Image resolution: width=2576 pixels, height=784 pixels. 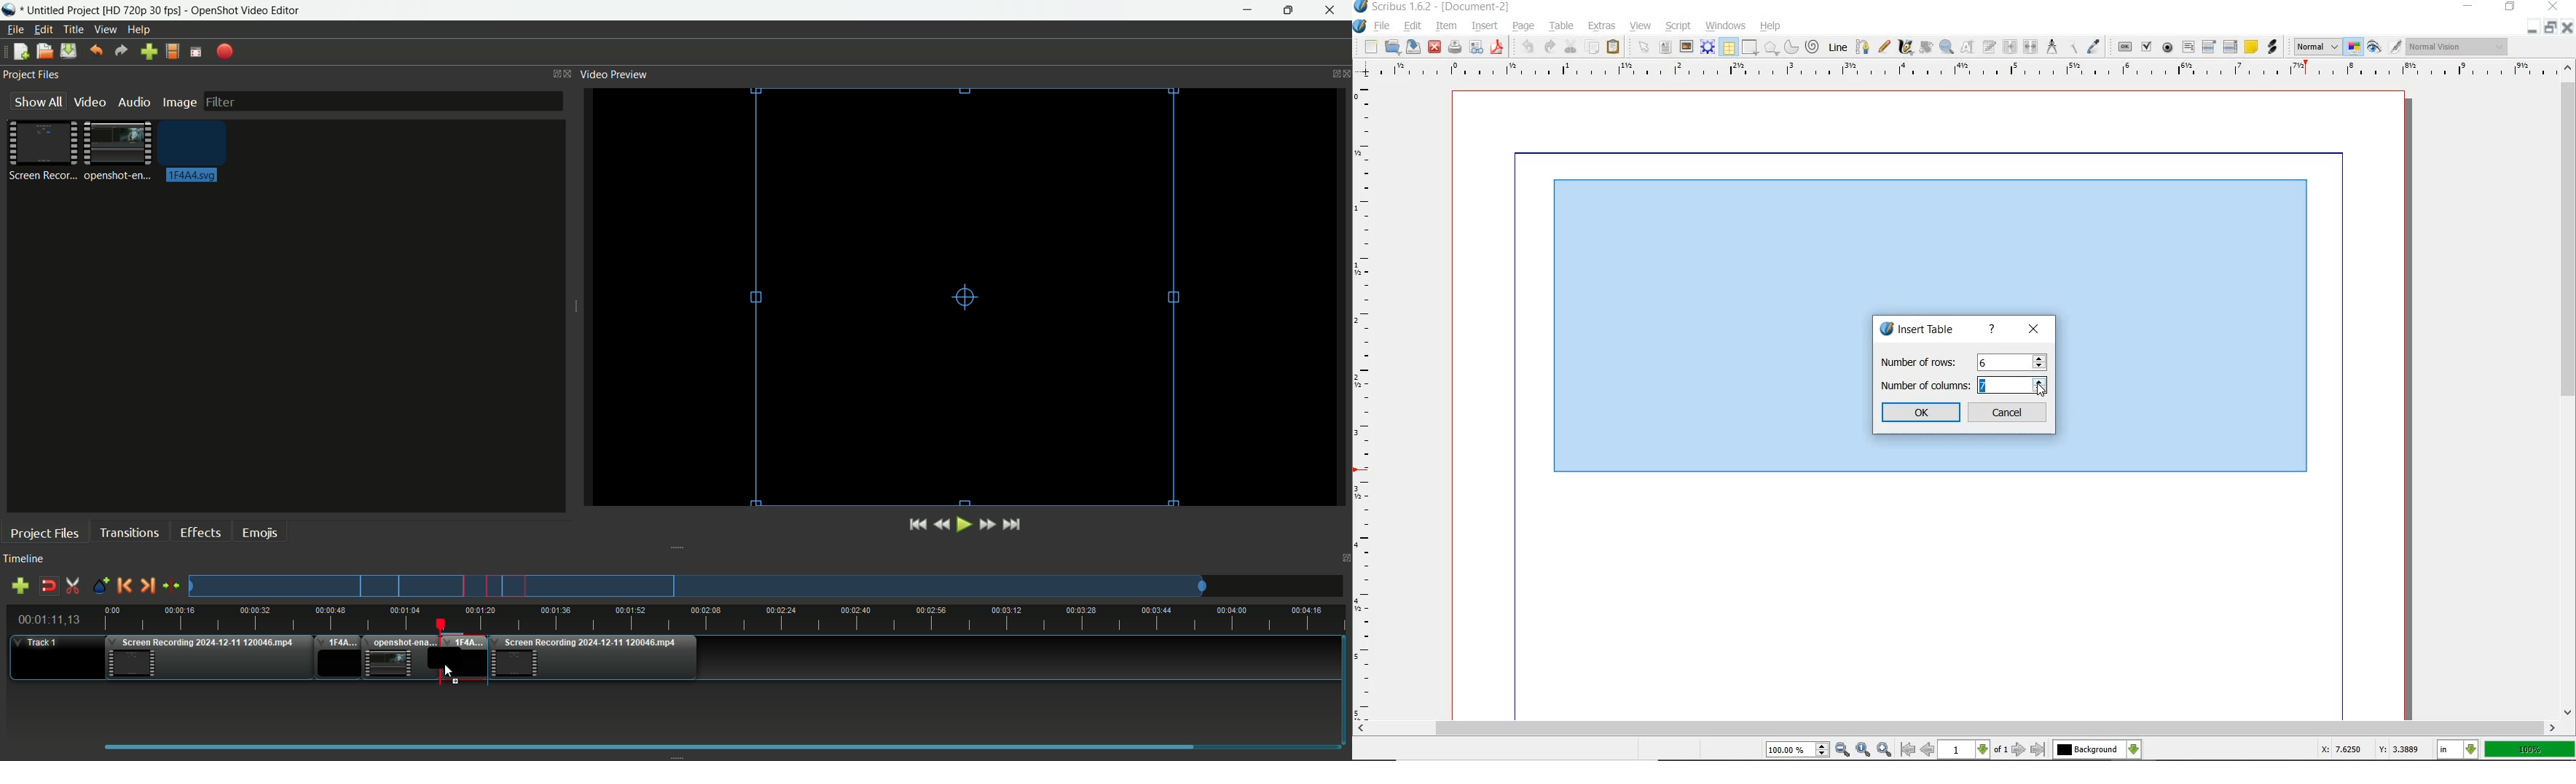 I want to click on script, so click(x=1678, y=27).